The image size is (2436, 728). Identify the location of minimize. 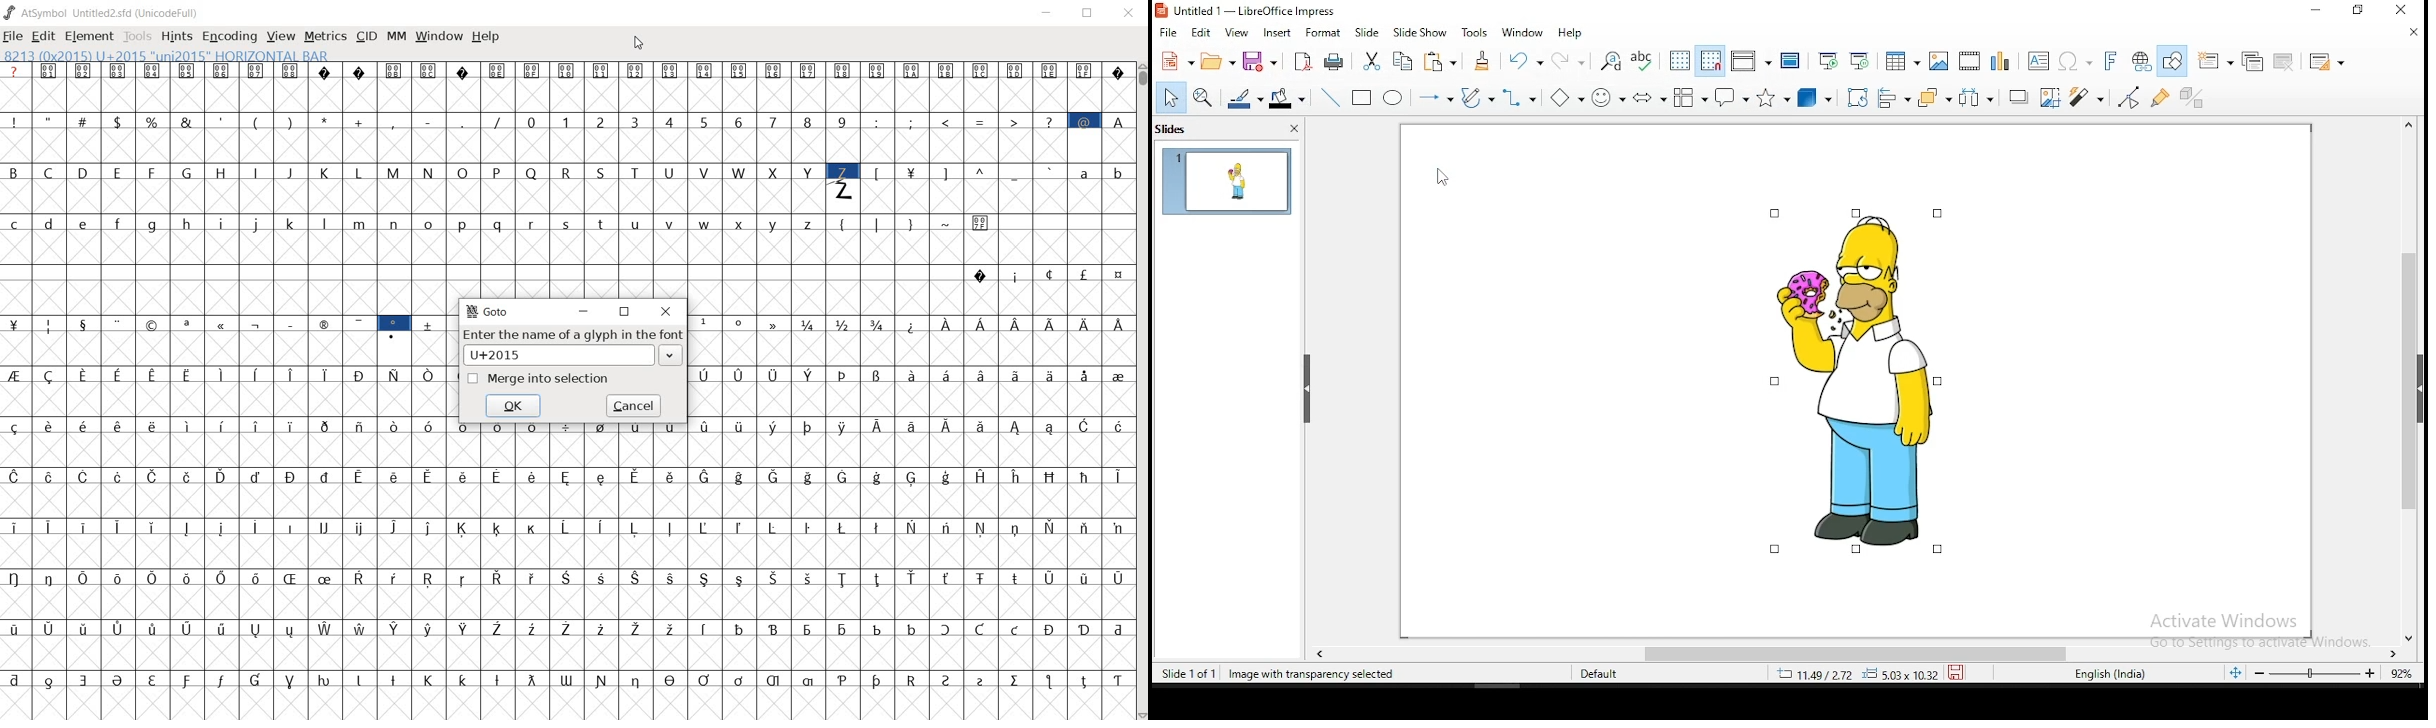
(2317, 11).